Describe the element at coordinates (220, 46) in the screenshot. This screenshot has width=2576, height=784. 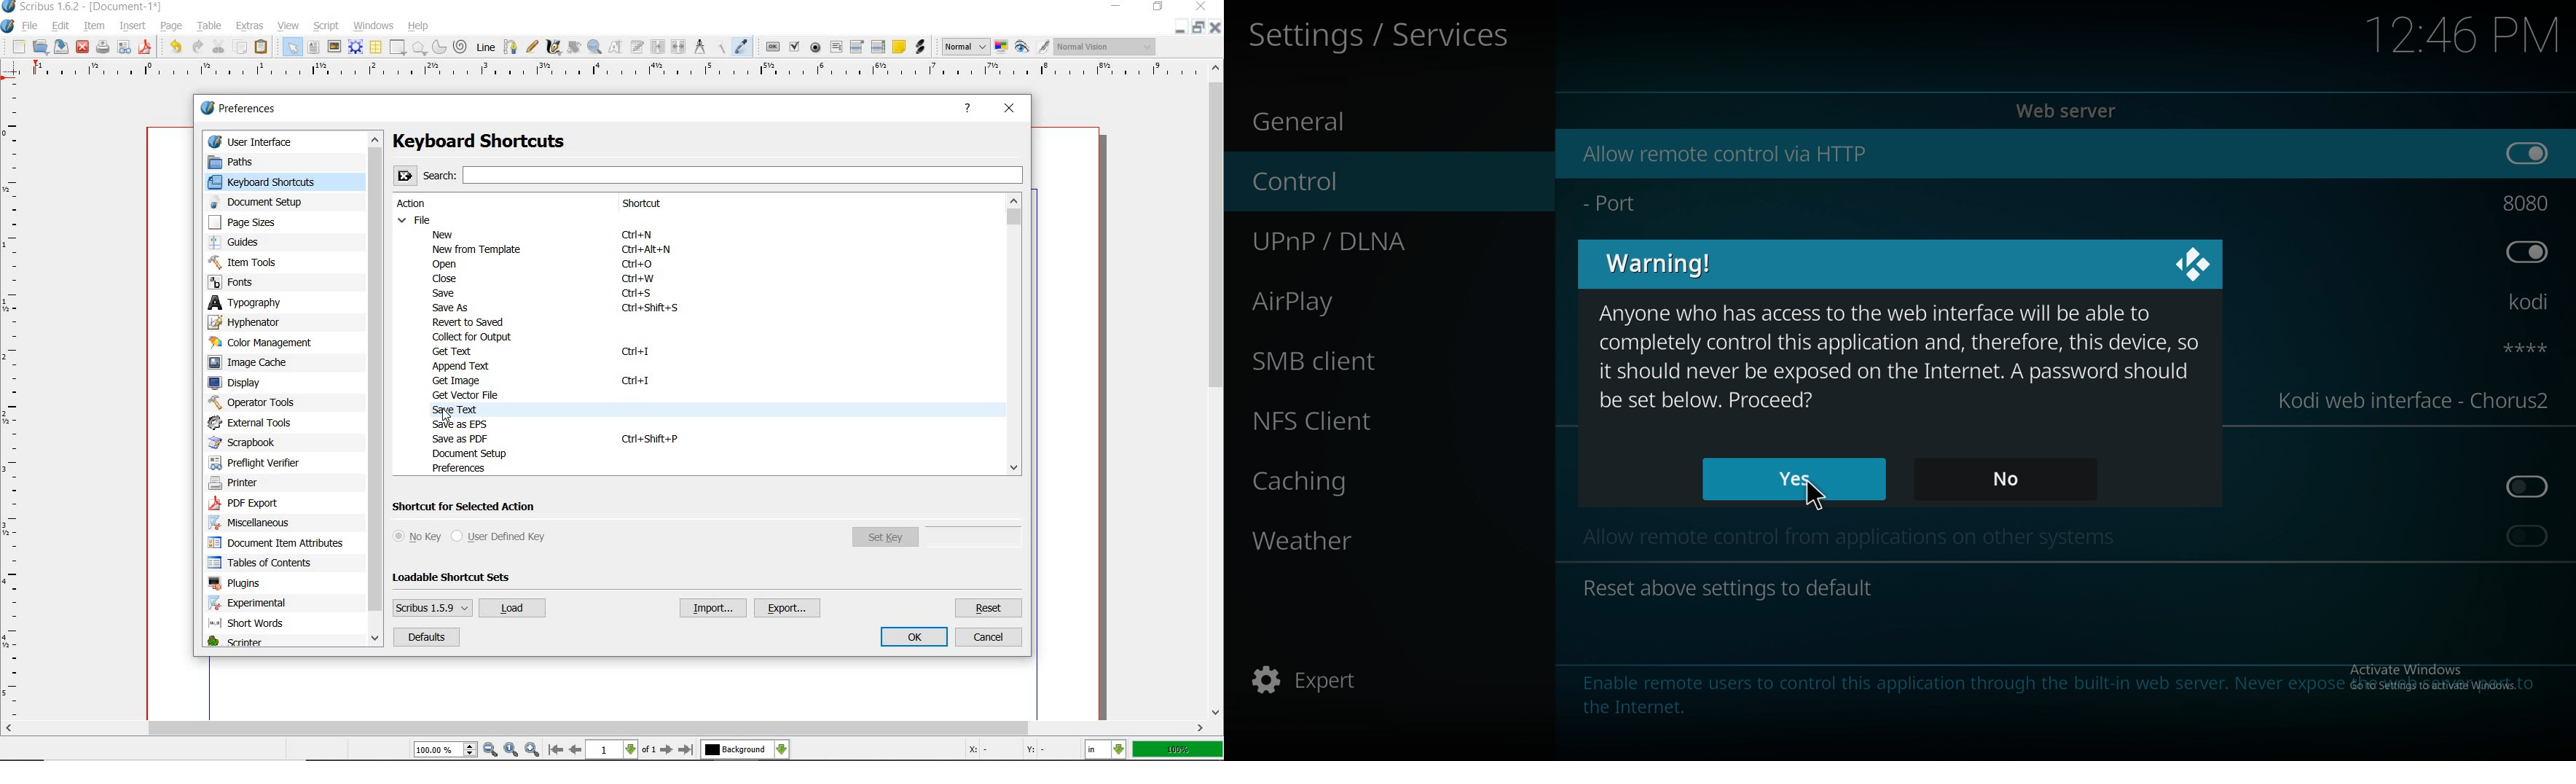
I see `cut` at that location.